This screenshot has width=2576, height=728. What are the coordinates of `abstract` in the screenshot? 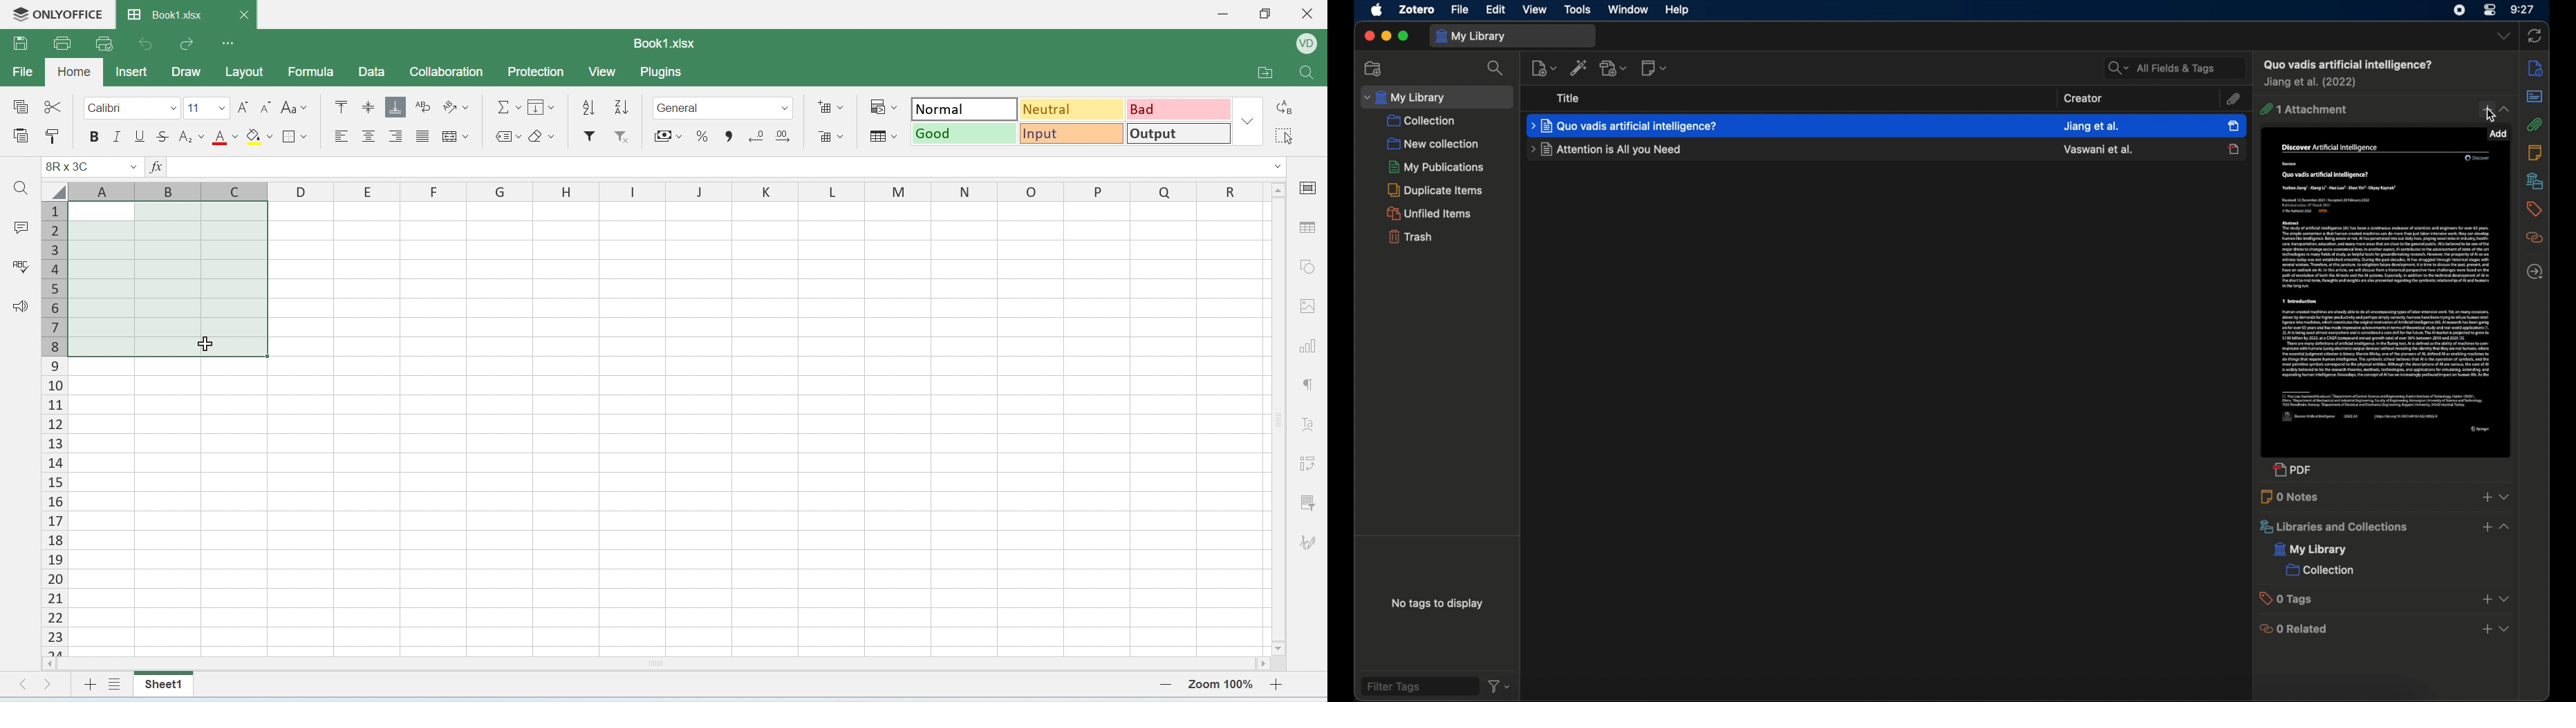 It's located at (2534, 96).